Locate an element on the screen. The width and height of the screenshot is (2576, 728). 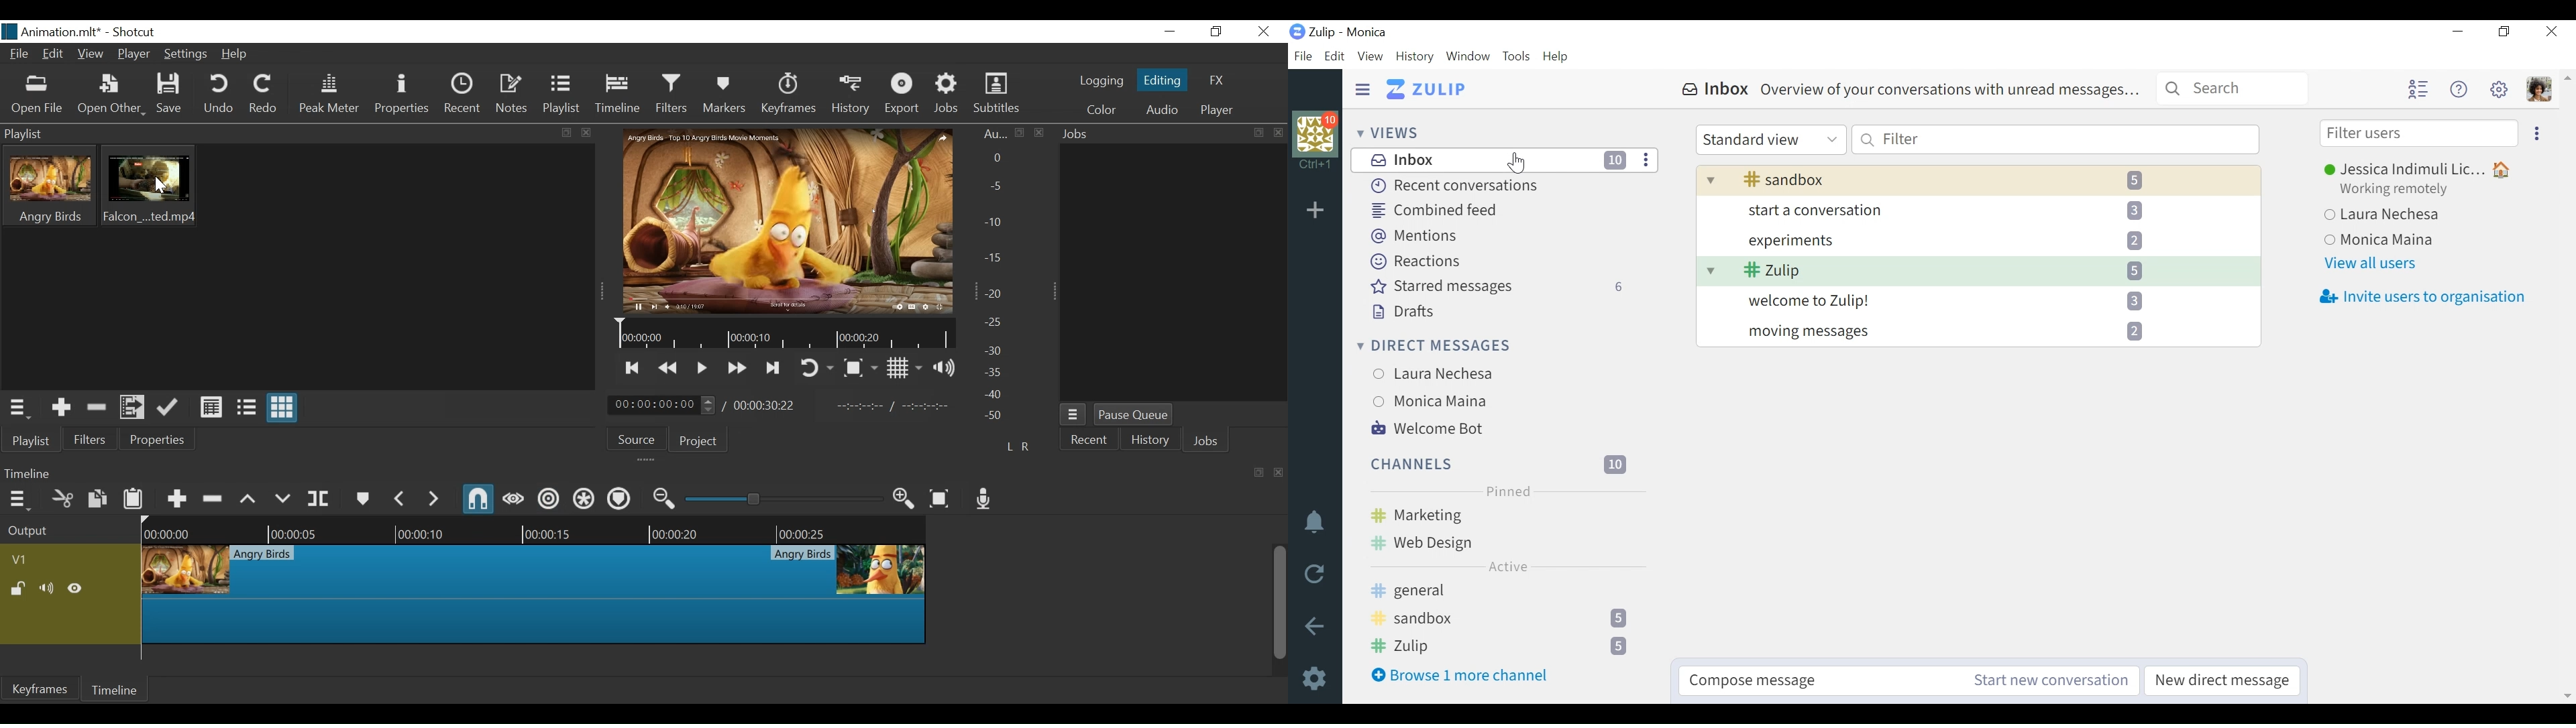
View as Icon is located at coordinates (283, 408).